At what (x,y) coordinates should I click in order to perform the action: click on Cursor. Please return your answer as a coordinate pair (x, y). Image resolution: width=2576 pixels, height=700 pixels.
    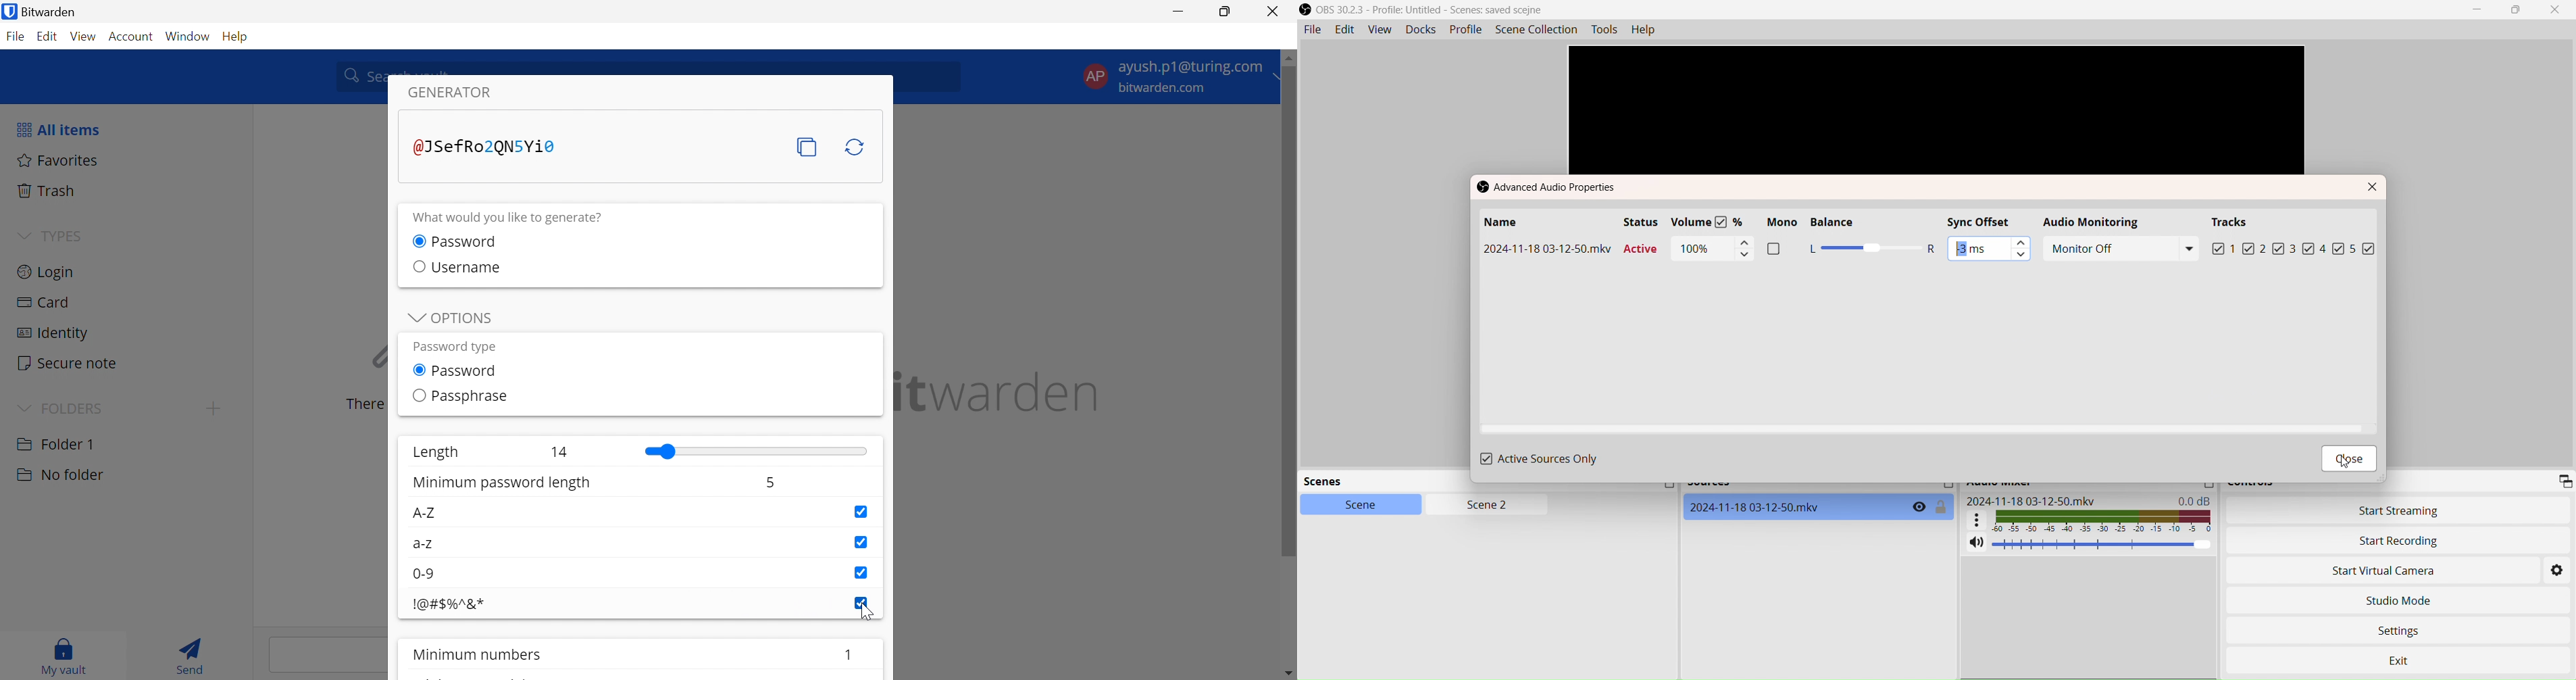
    Looking at the image, I should click on (2344, 462).